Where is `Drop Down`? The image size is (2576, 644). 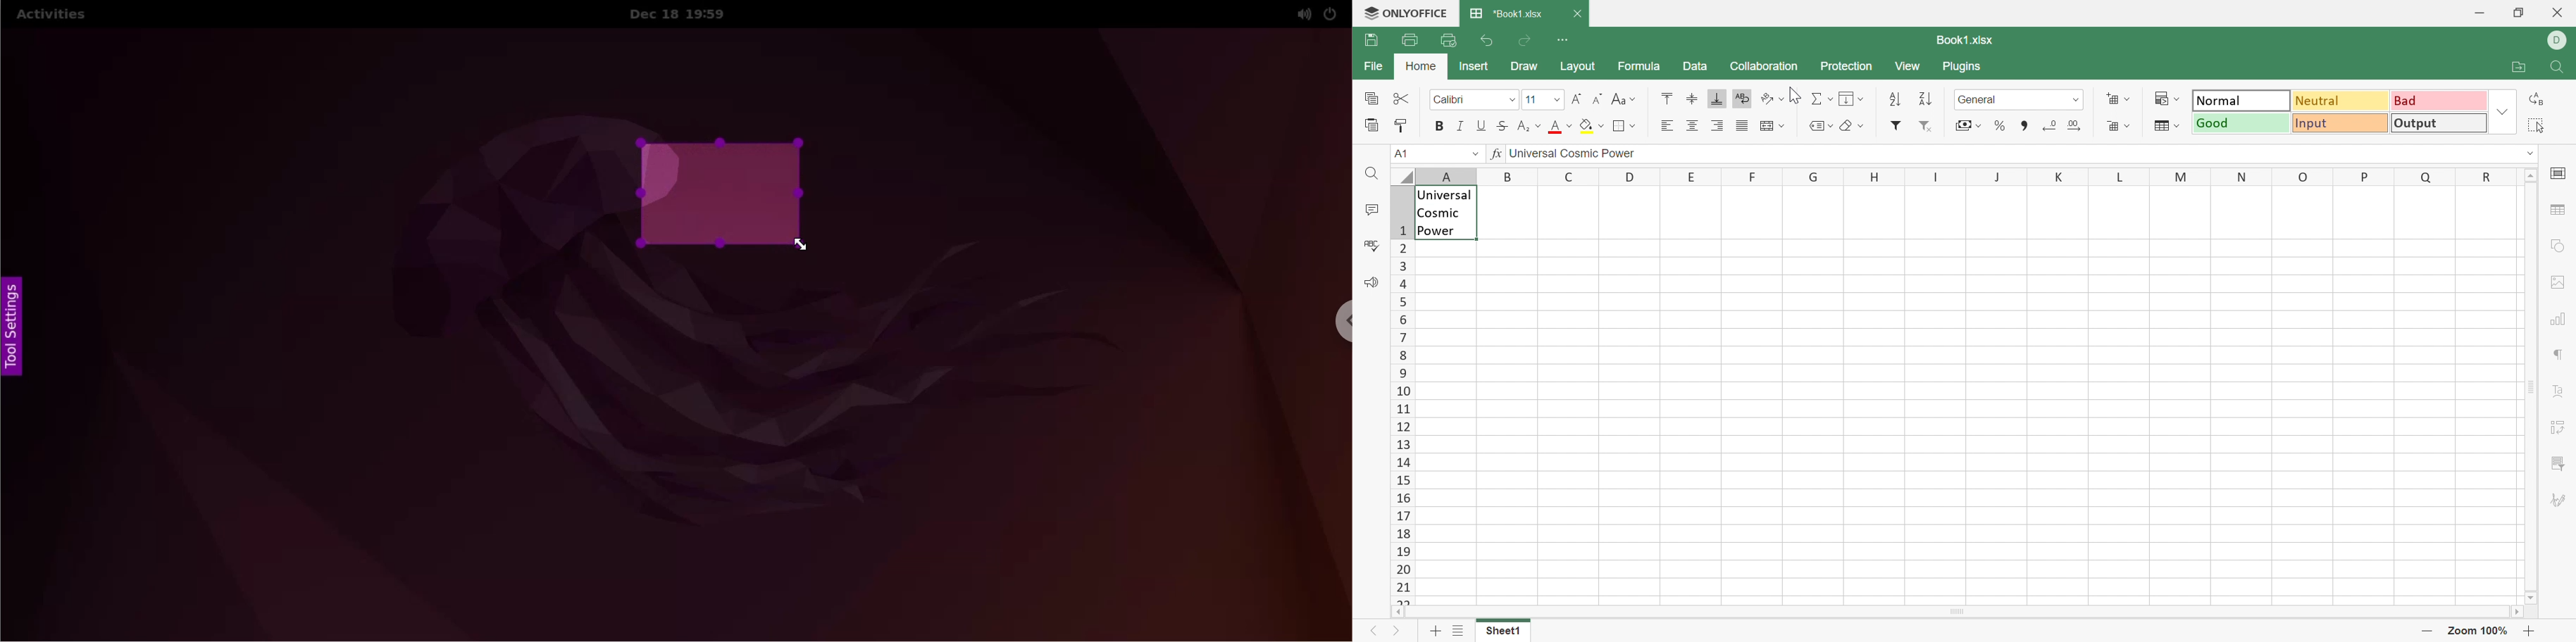
Drop Down is located at coordinates (1468, 154).